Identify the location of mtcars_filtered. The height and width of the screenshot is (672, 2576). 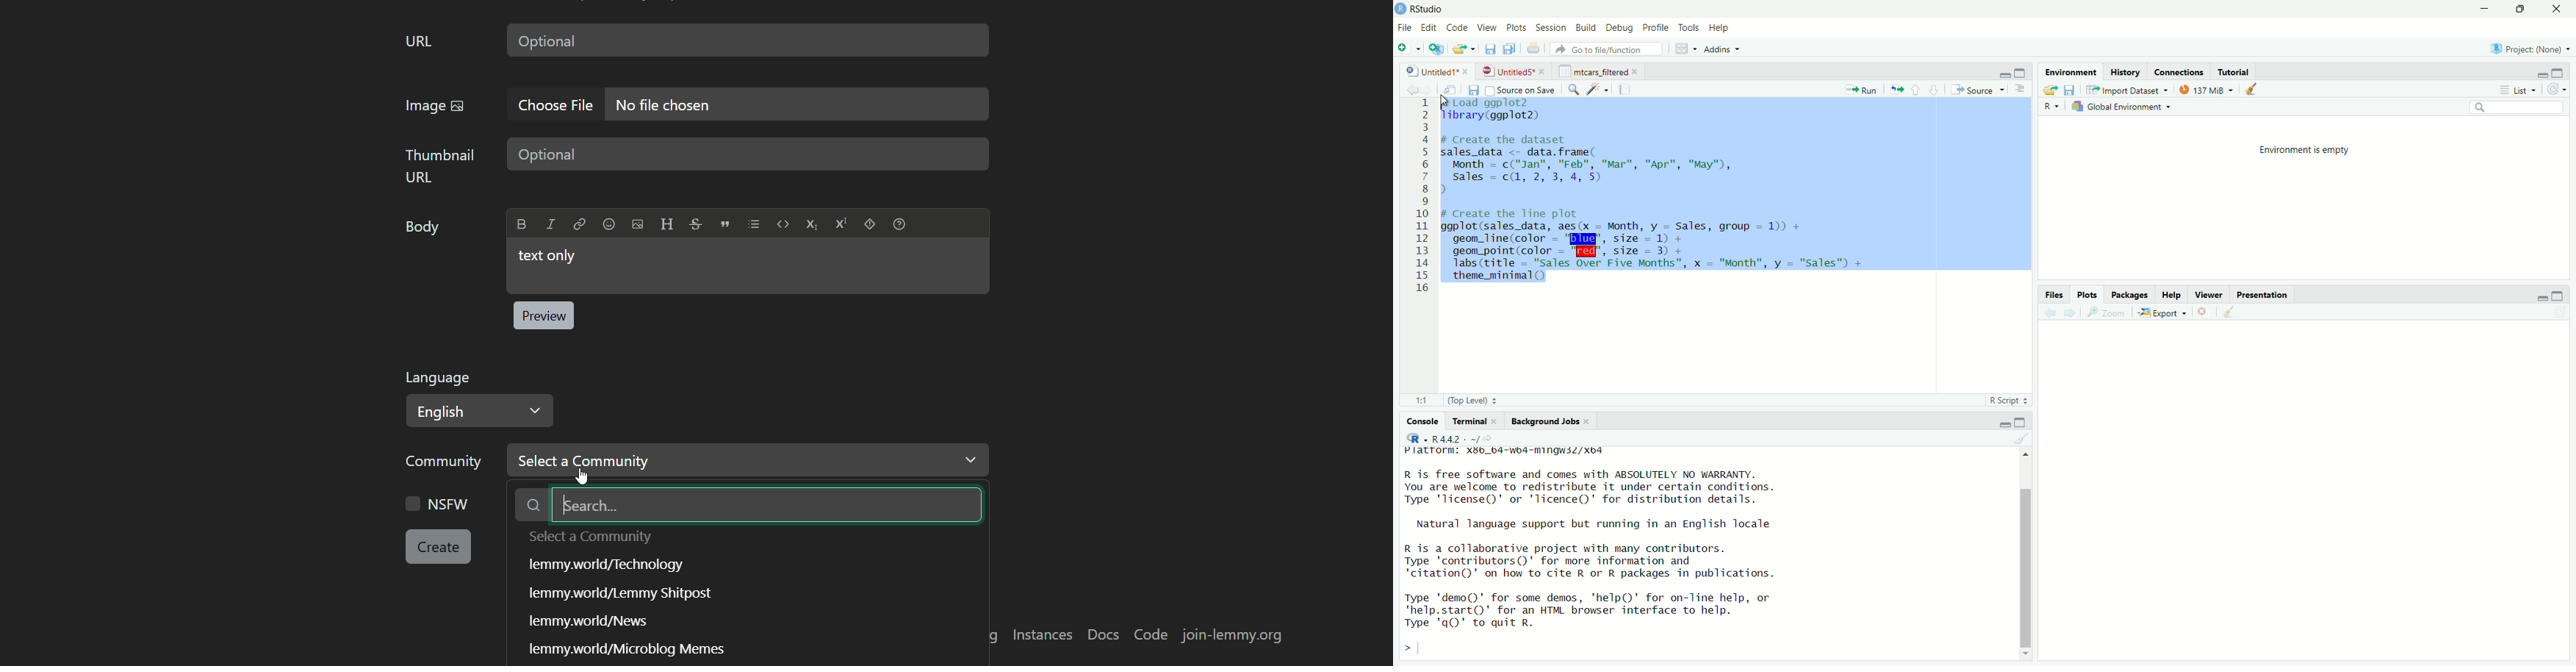
(1593, 72).